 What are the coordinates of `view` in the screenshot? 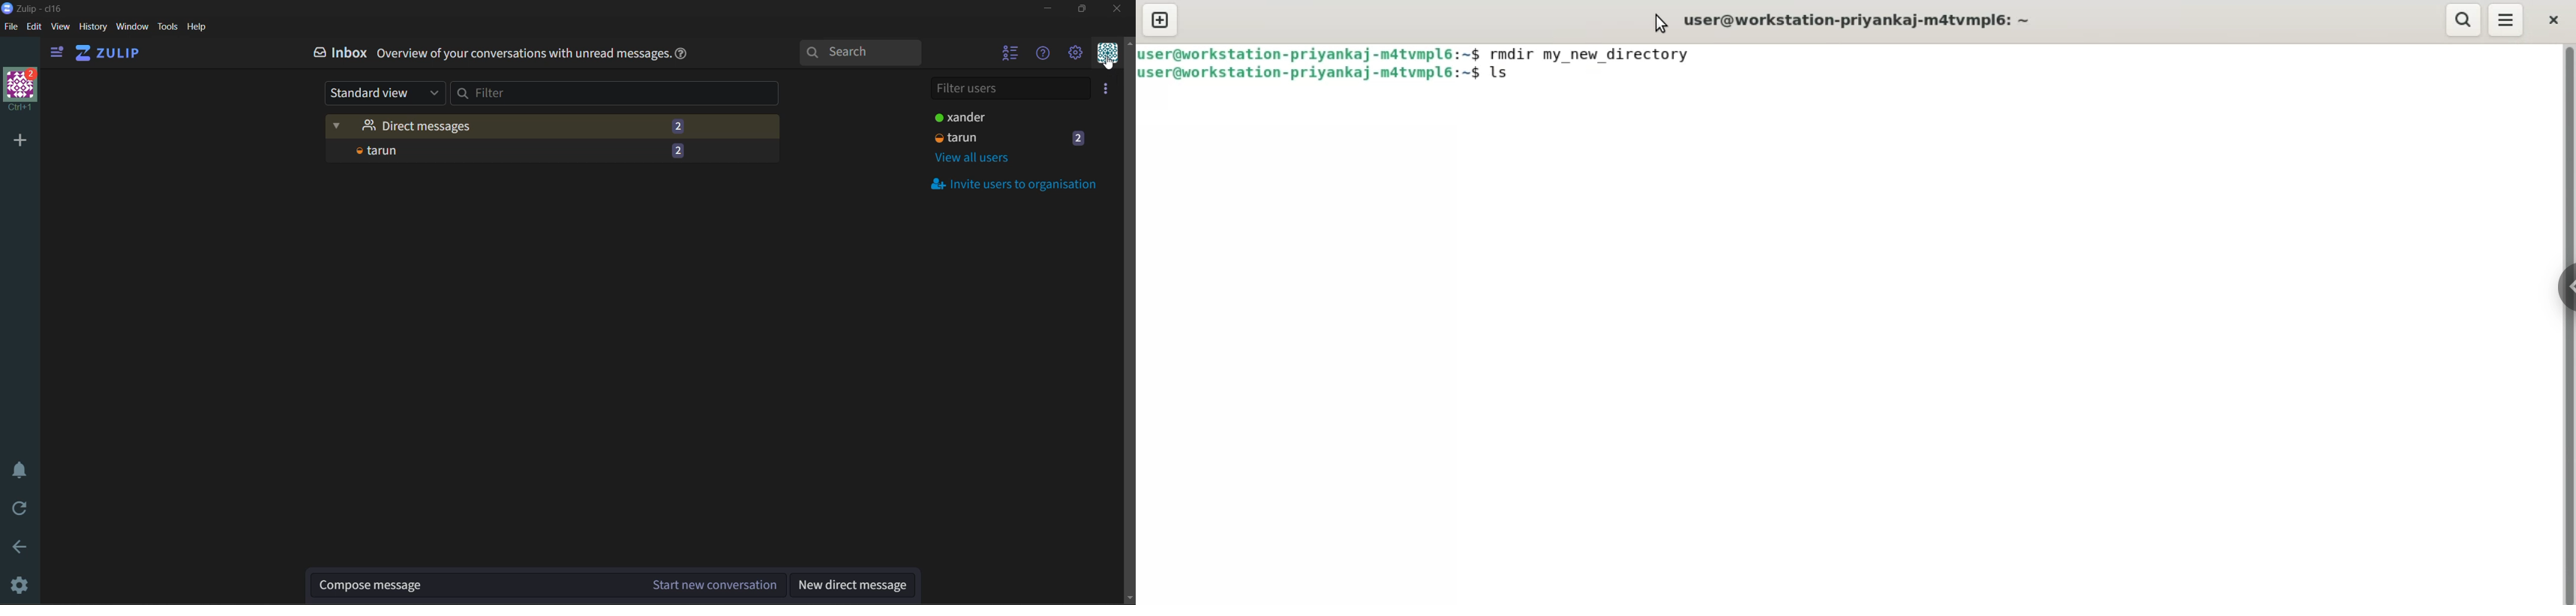 It's located at (59, 28).